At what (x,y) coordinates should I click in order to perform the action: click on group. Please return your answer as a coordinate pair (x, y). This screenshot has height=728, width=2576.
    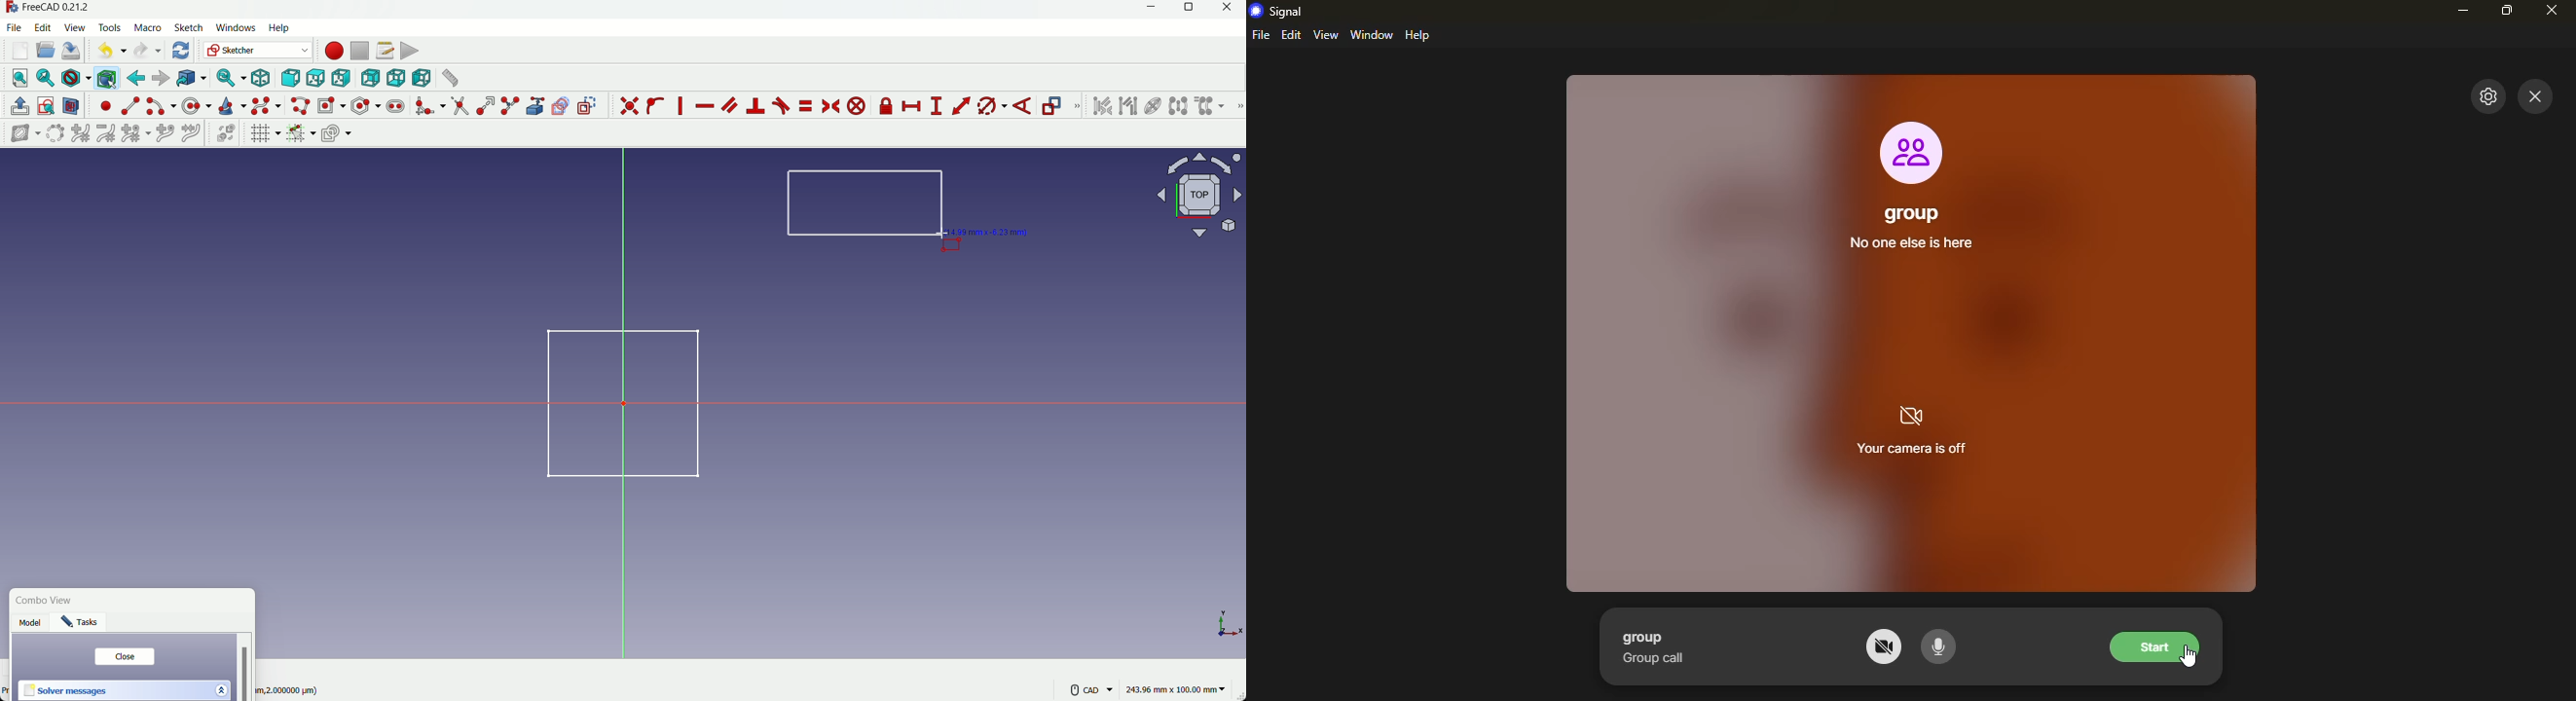
    Looking at the image, I should click on (1905, 207).